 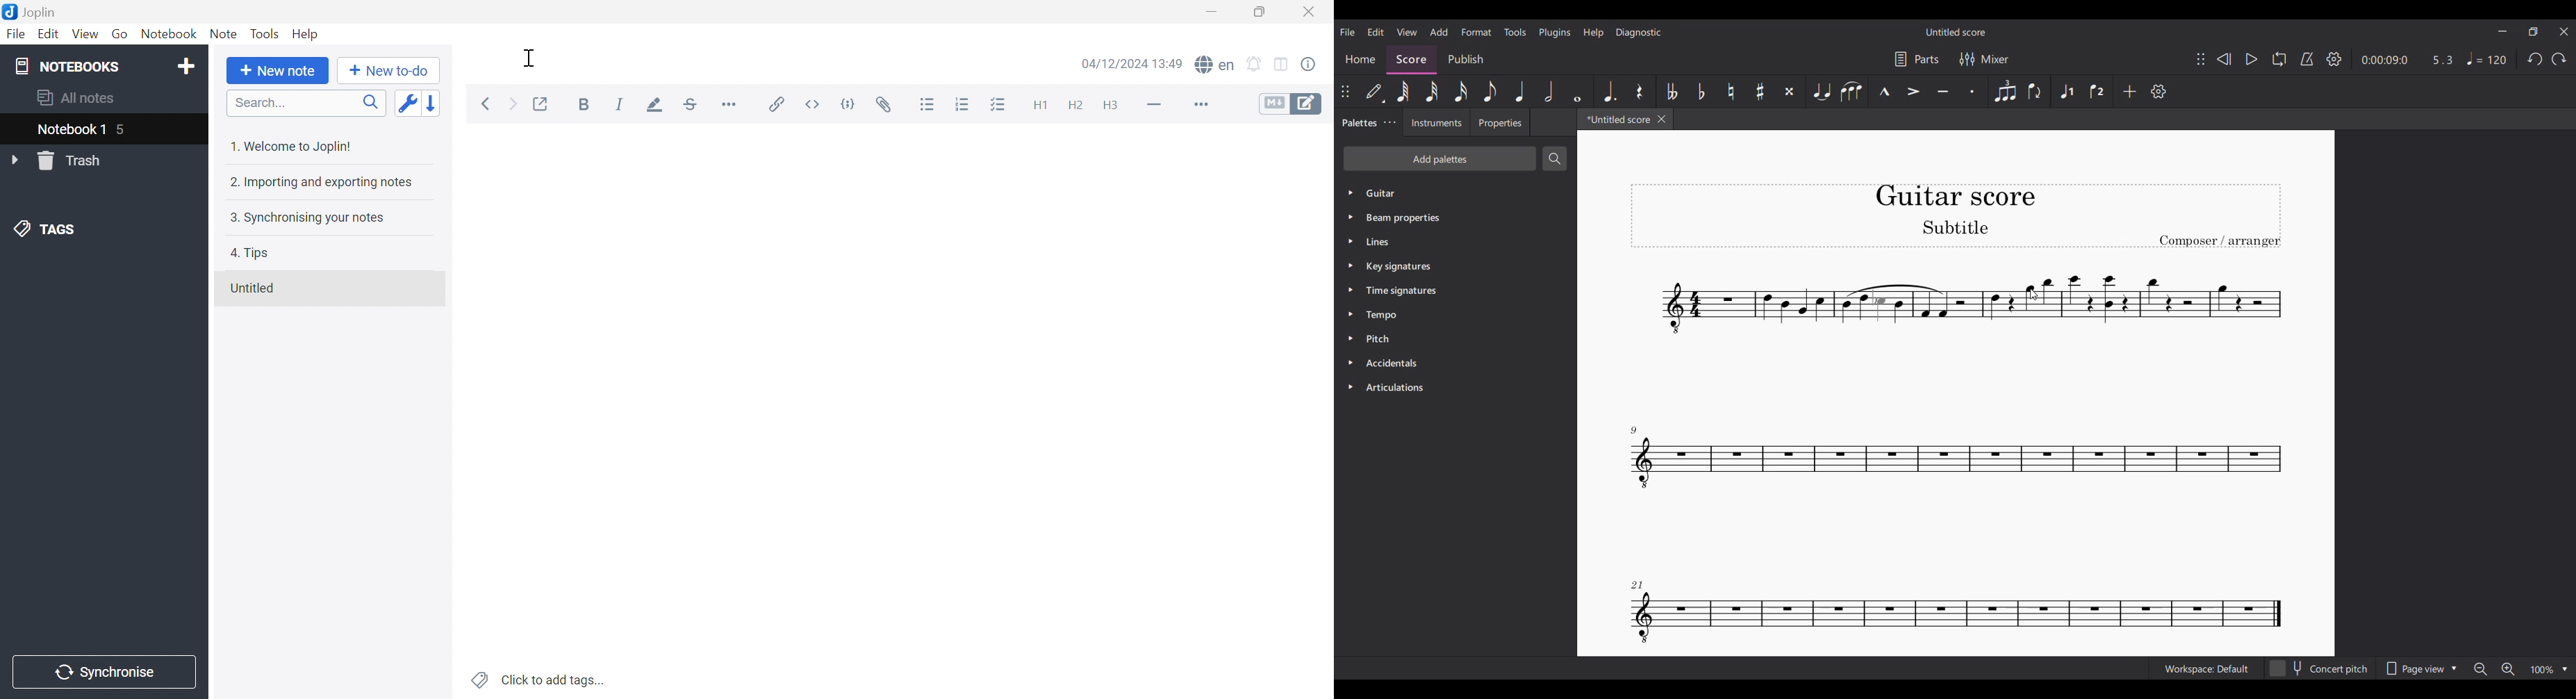 What do you see at coordinates (1210, 10) in the screenshot?
I see `Minimize` at bounding box center [1210, 10].